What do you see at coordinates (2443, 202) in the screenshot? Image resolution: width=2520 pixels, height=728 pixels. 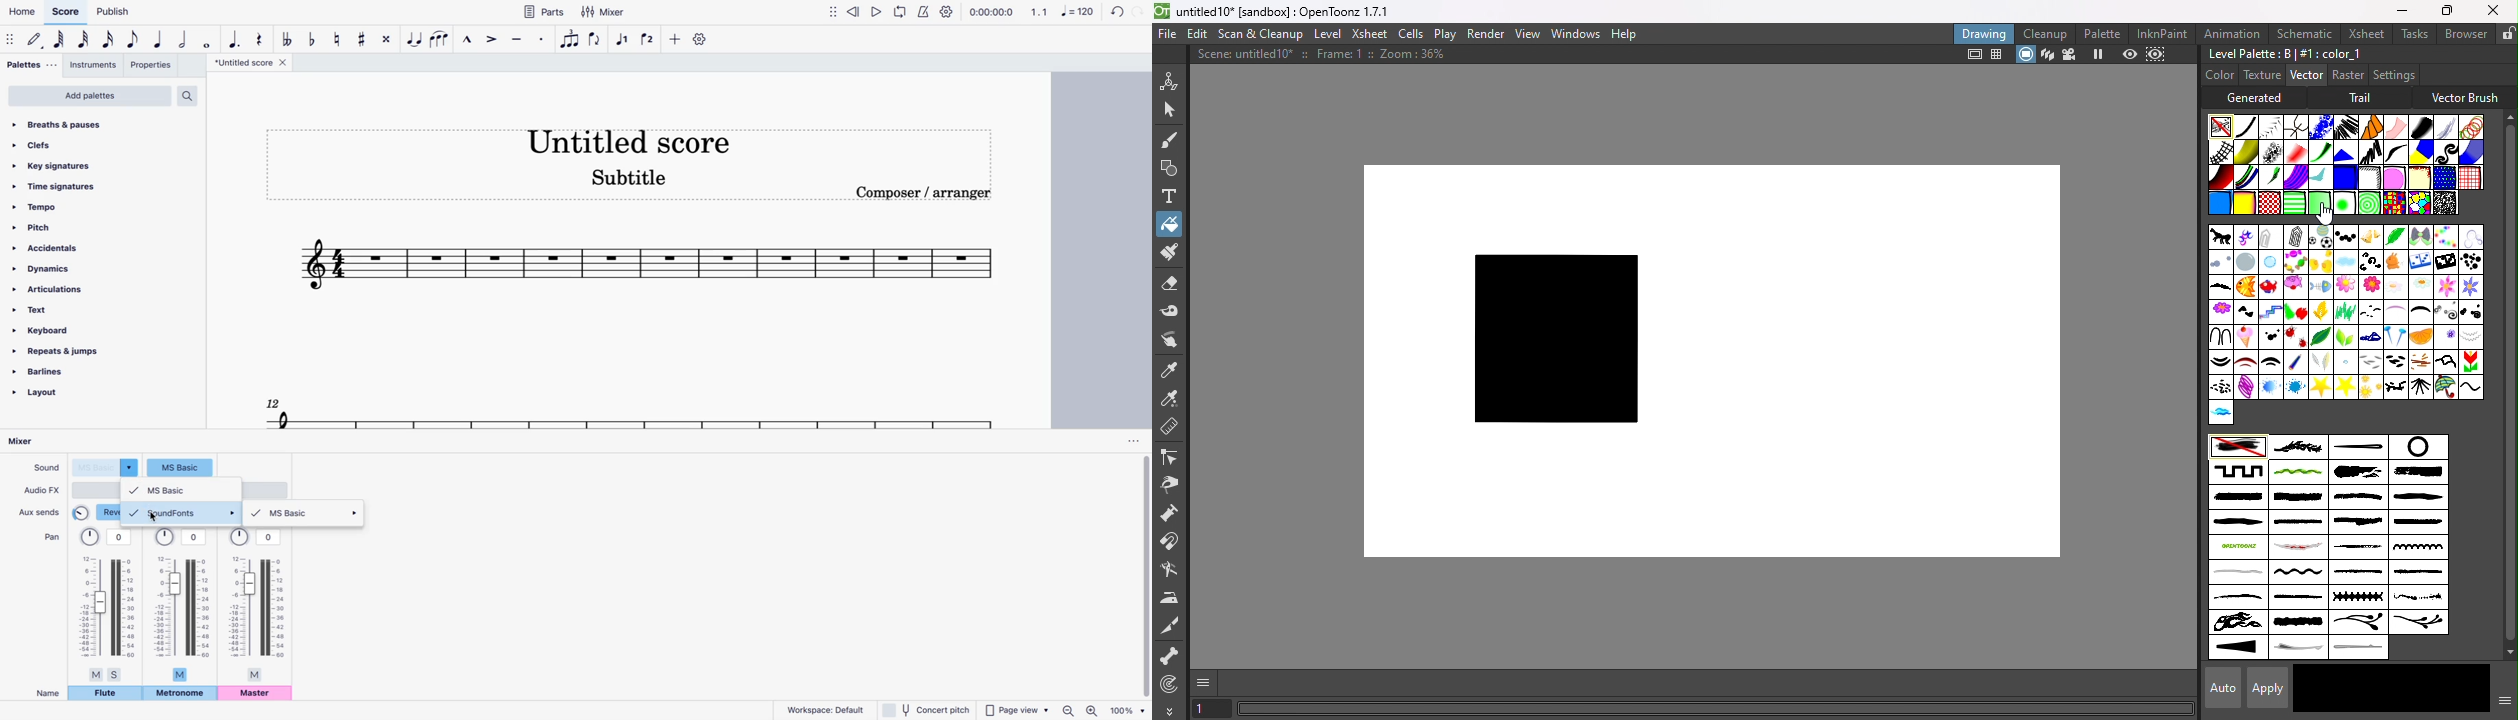 I see `Chalk` at bounding box center [2443, 202].